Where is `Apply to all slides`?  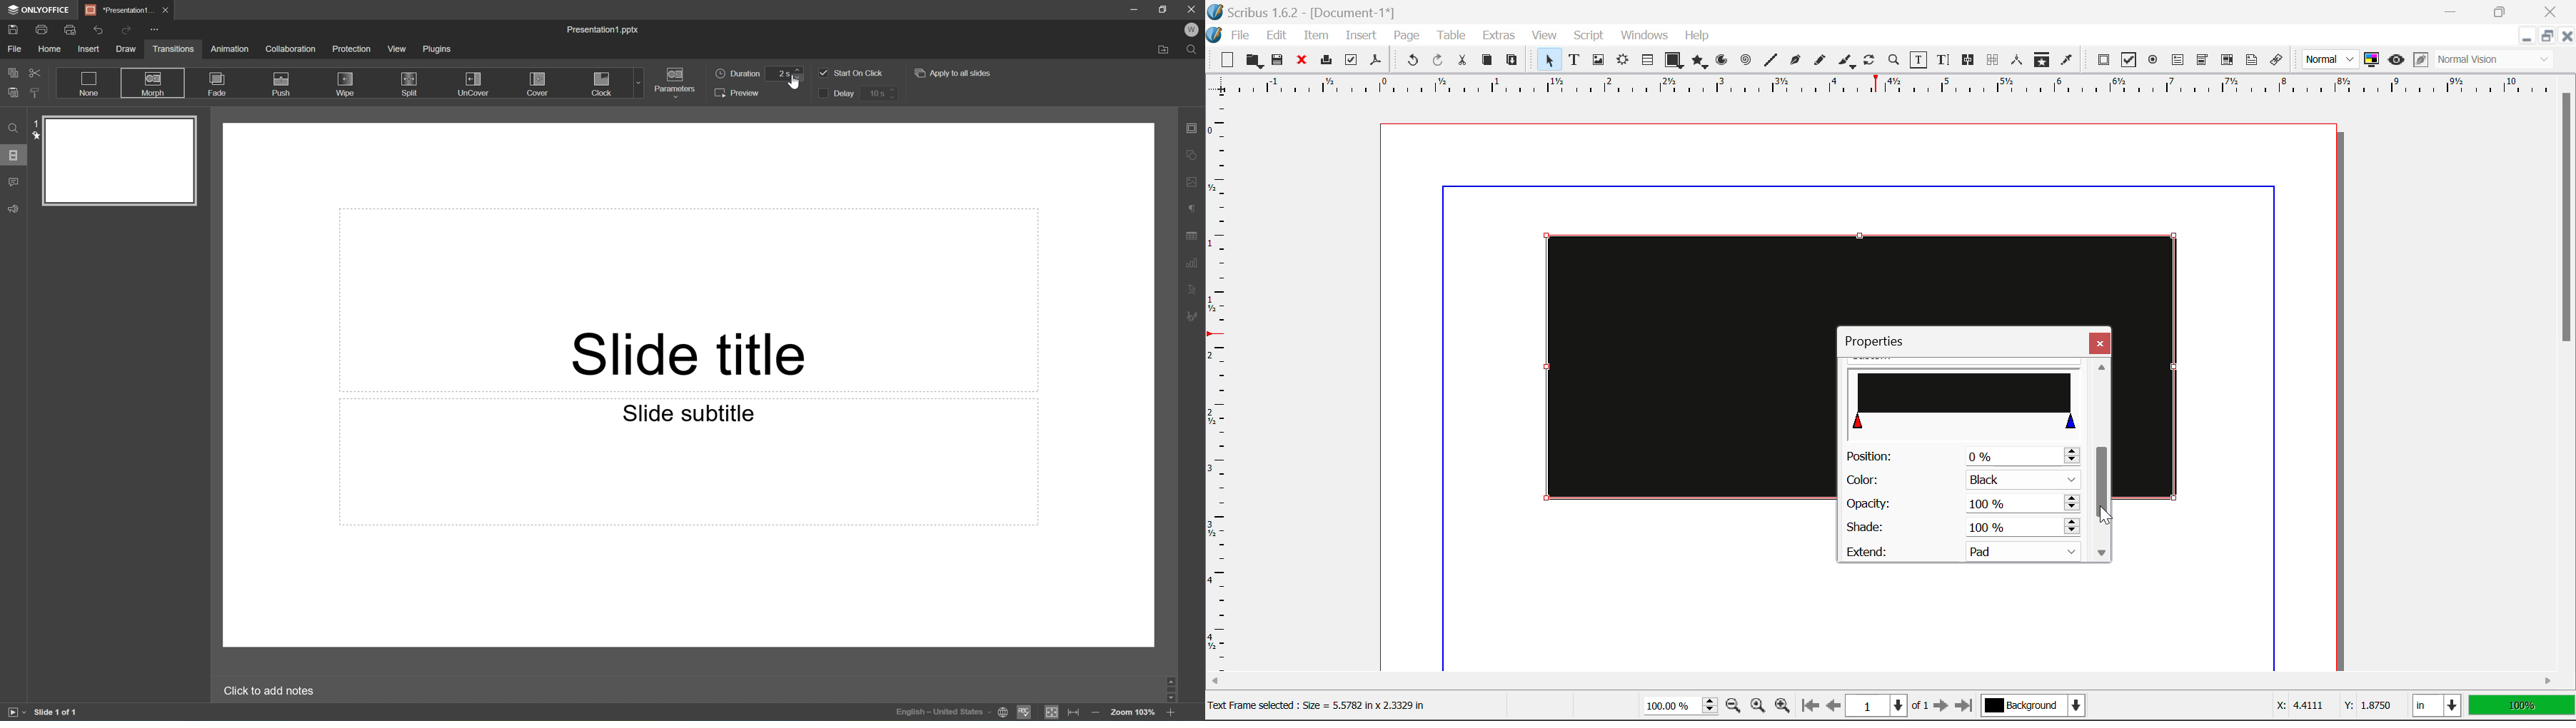
Apply to all slides is located at coordinates (954, 73).